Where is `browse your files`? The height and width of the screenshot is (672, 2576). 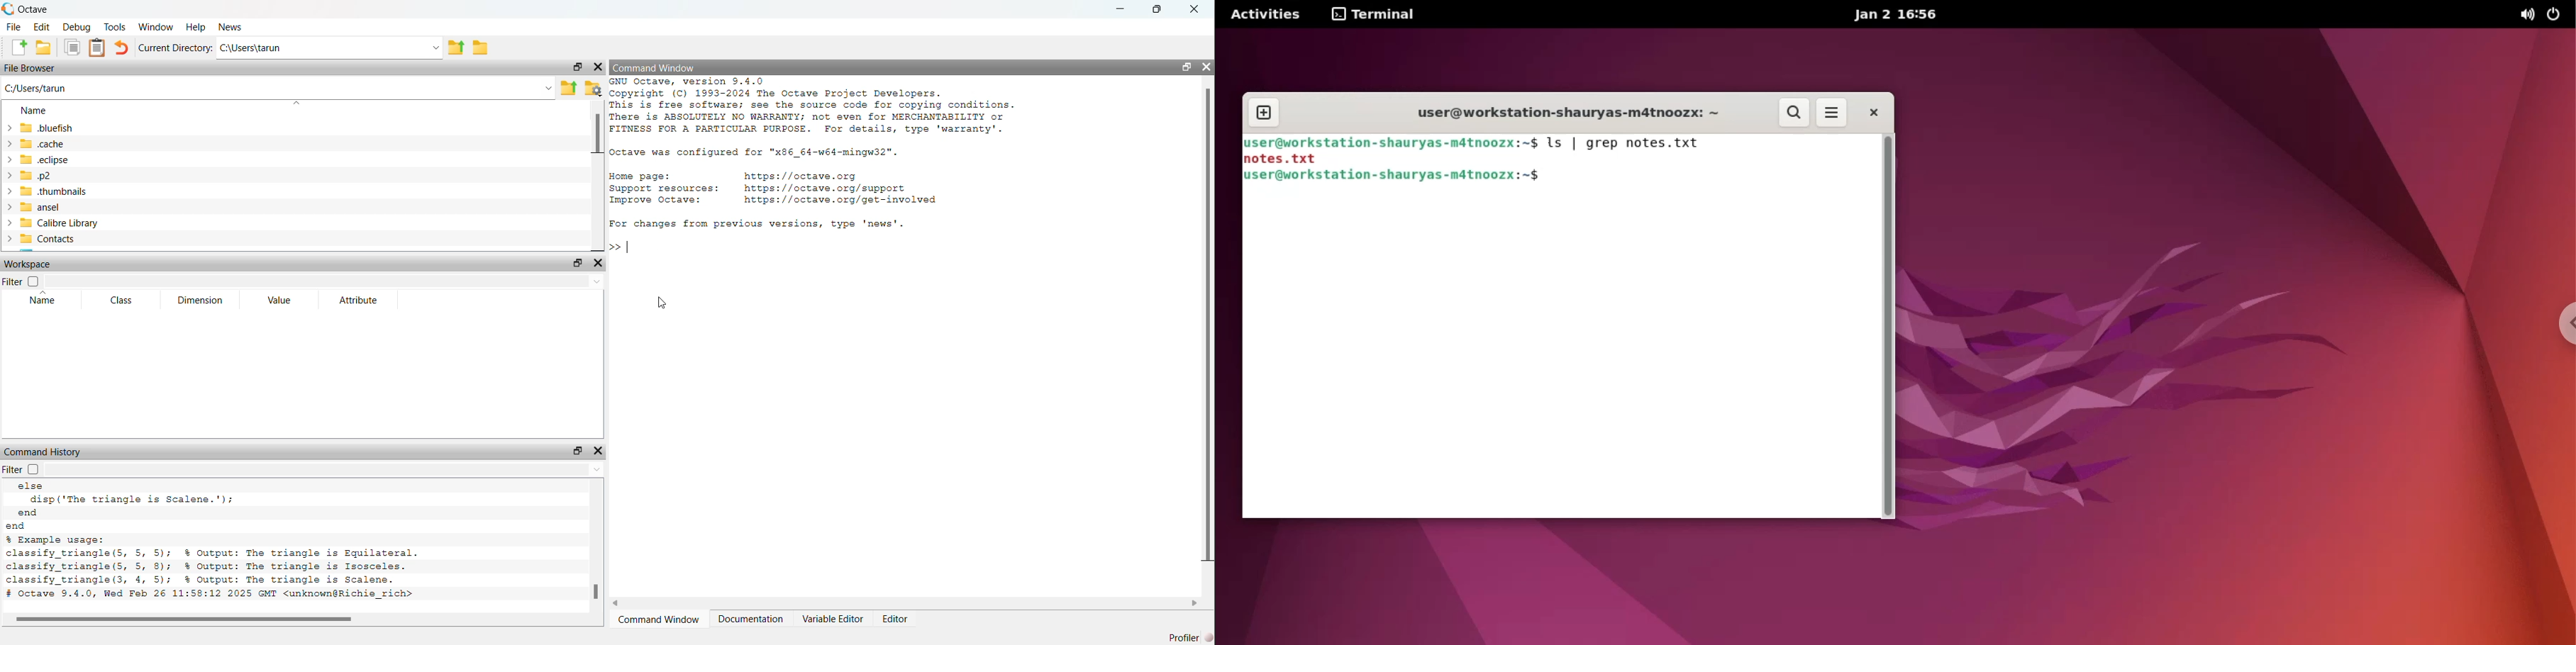
browse your files is located at coordinates (594, 88).